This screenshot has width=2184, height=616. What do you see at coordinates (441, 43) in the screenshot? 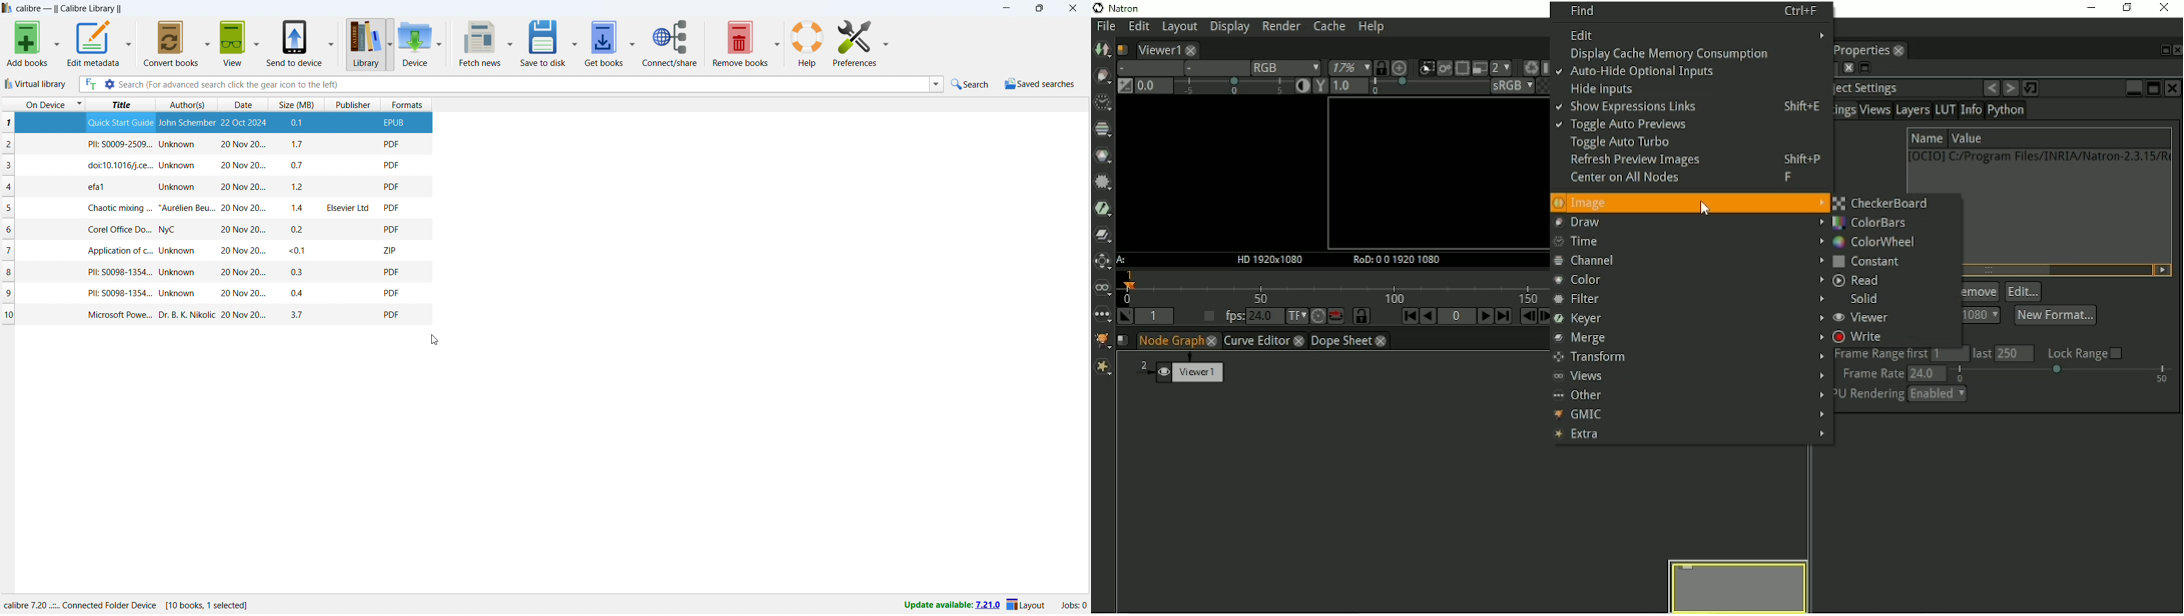
I see `` at bounding box center [441, 43].